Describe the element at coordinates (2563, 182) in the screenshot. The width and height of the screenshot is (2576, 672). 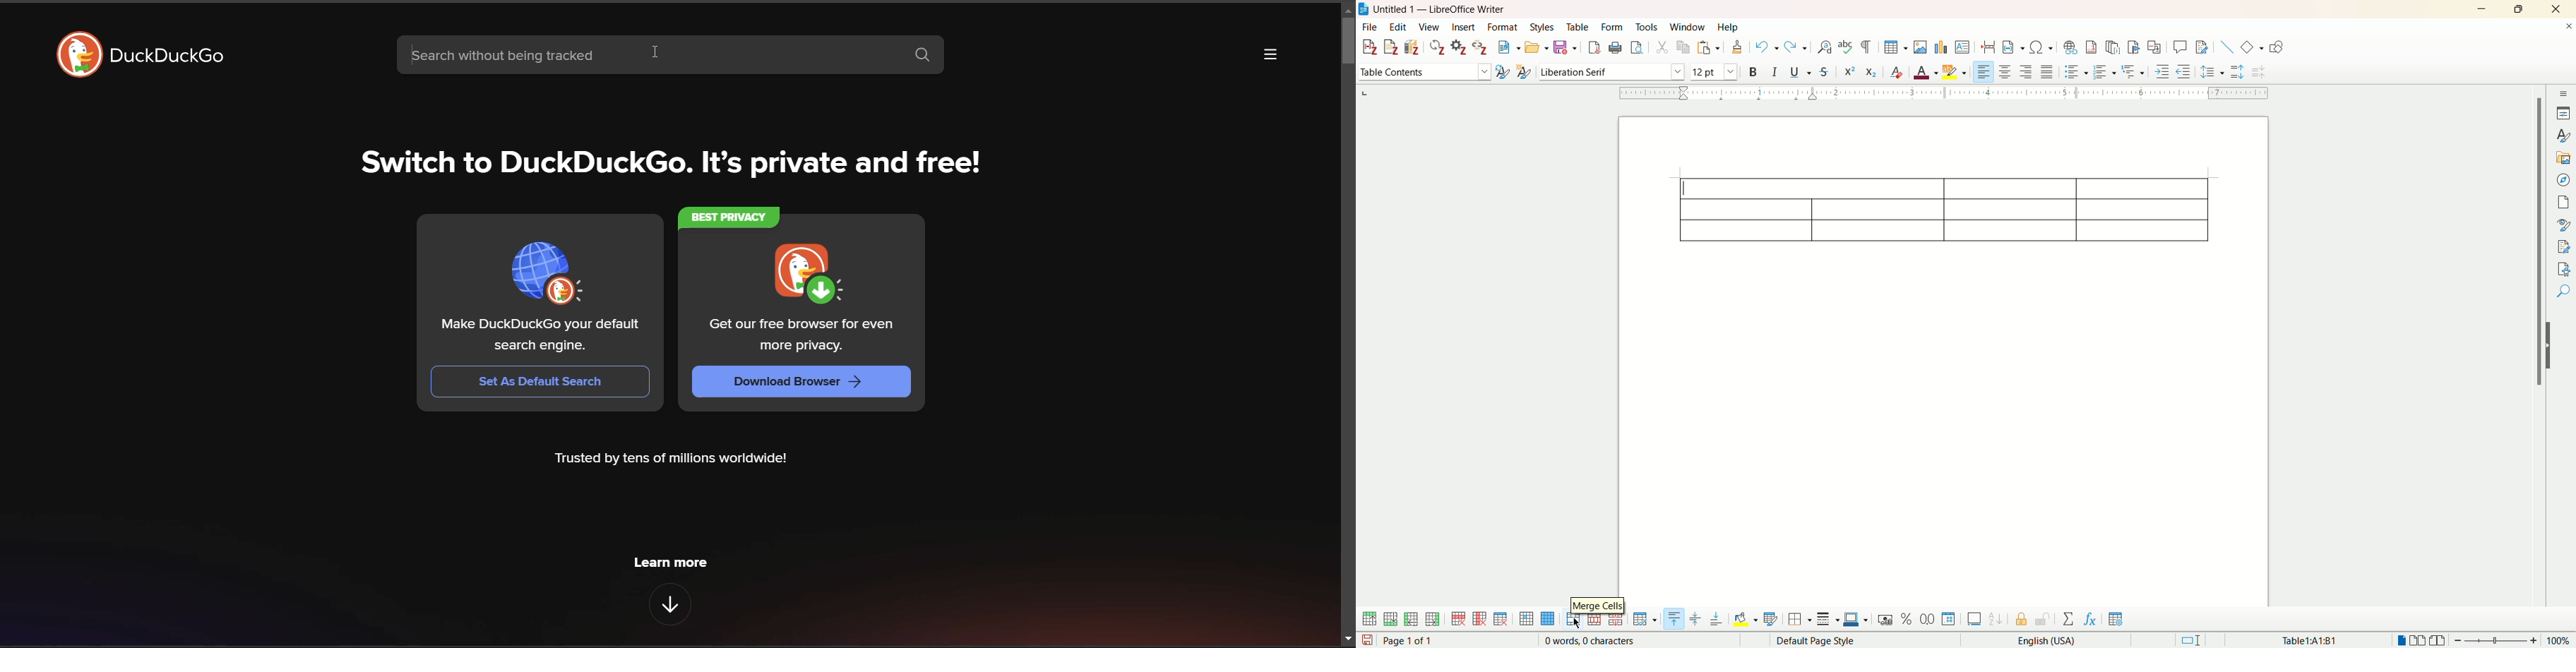
I see `navigator` at that location.